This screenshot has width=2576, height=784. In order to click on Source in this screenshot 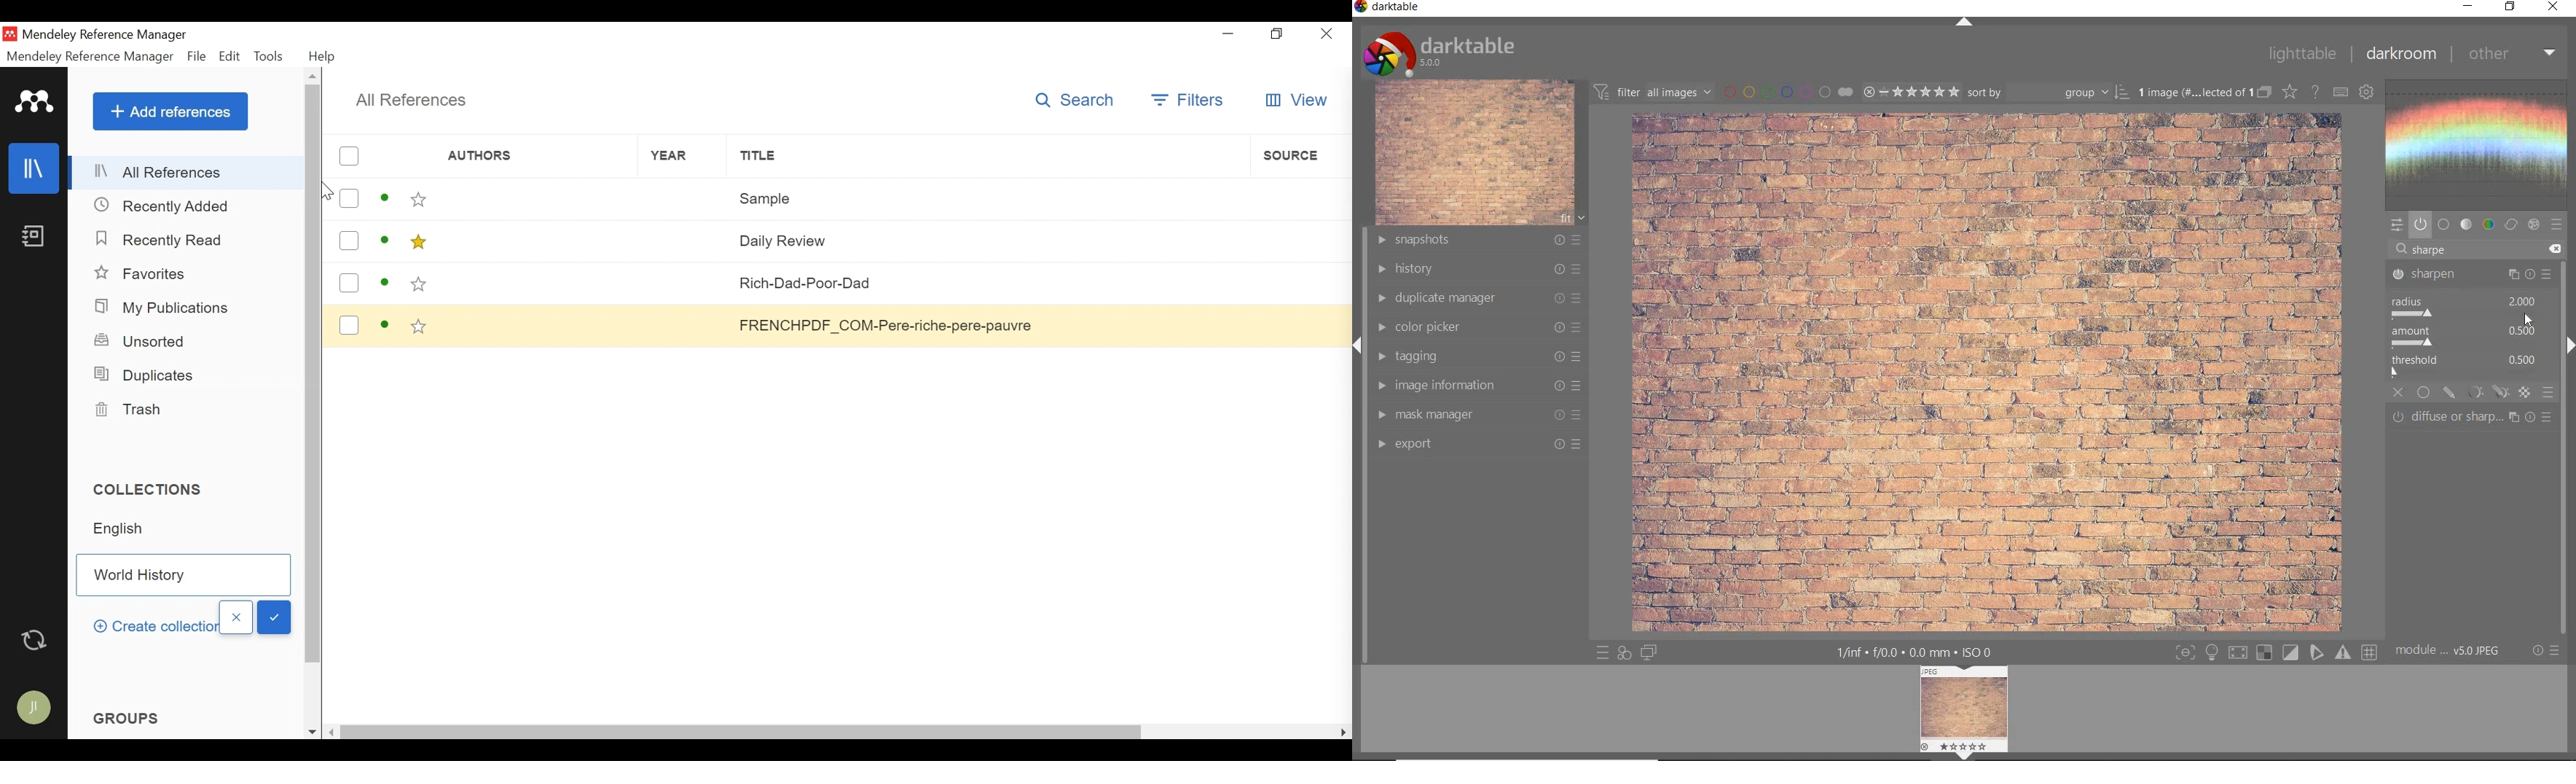, I will do `click(1296, 325)`.